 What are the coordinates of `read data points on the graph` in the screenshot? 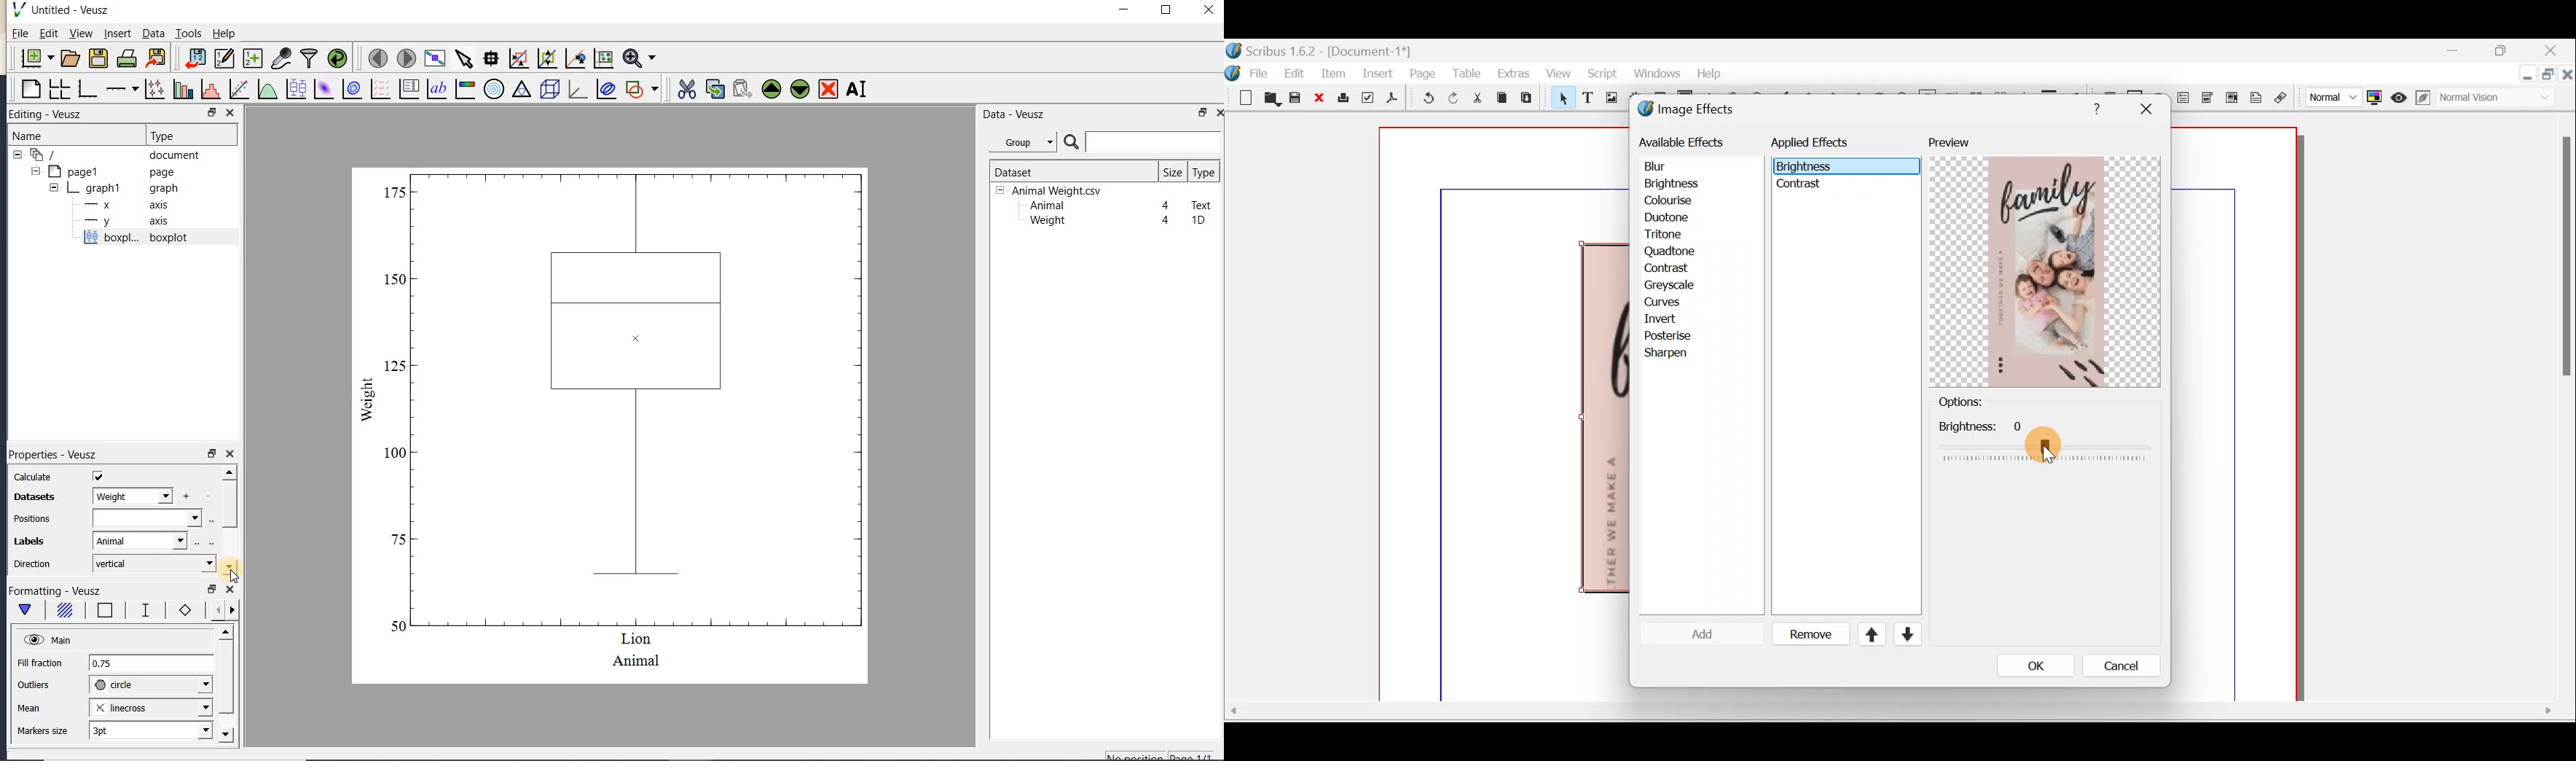 It's located at (490, 59).